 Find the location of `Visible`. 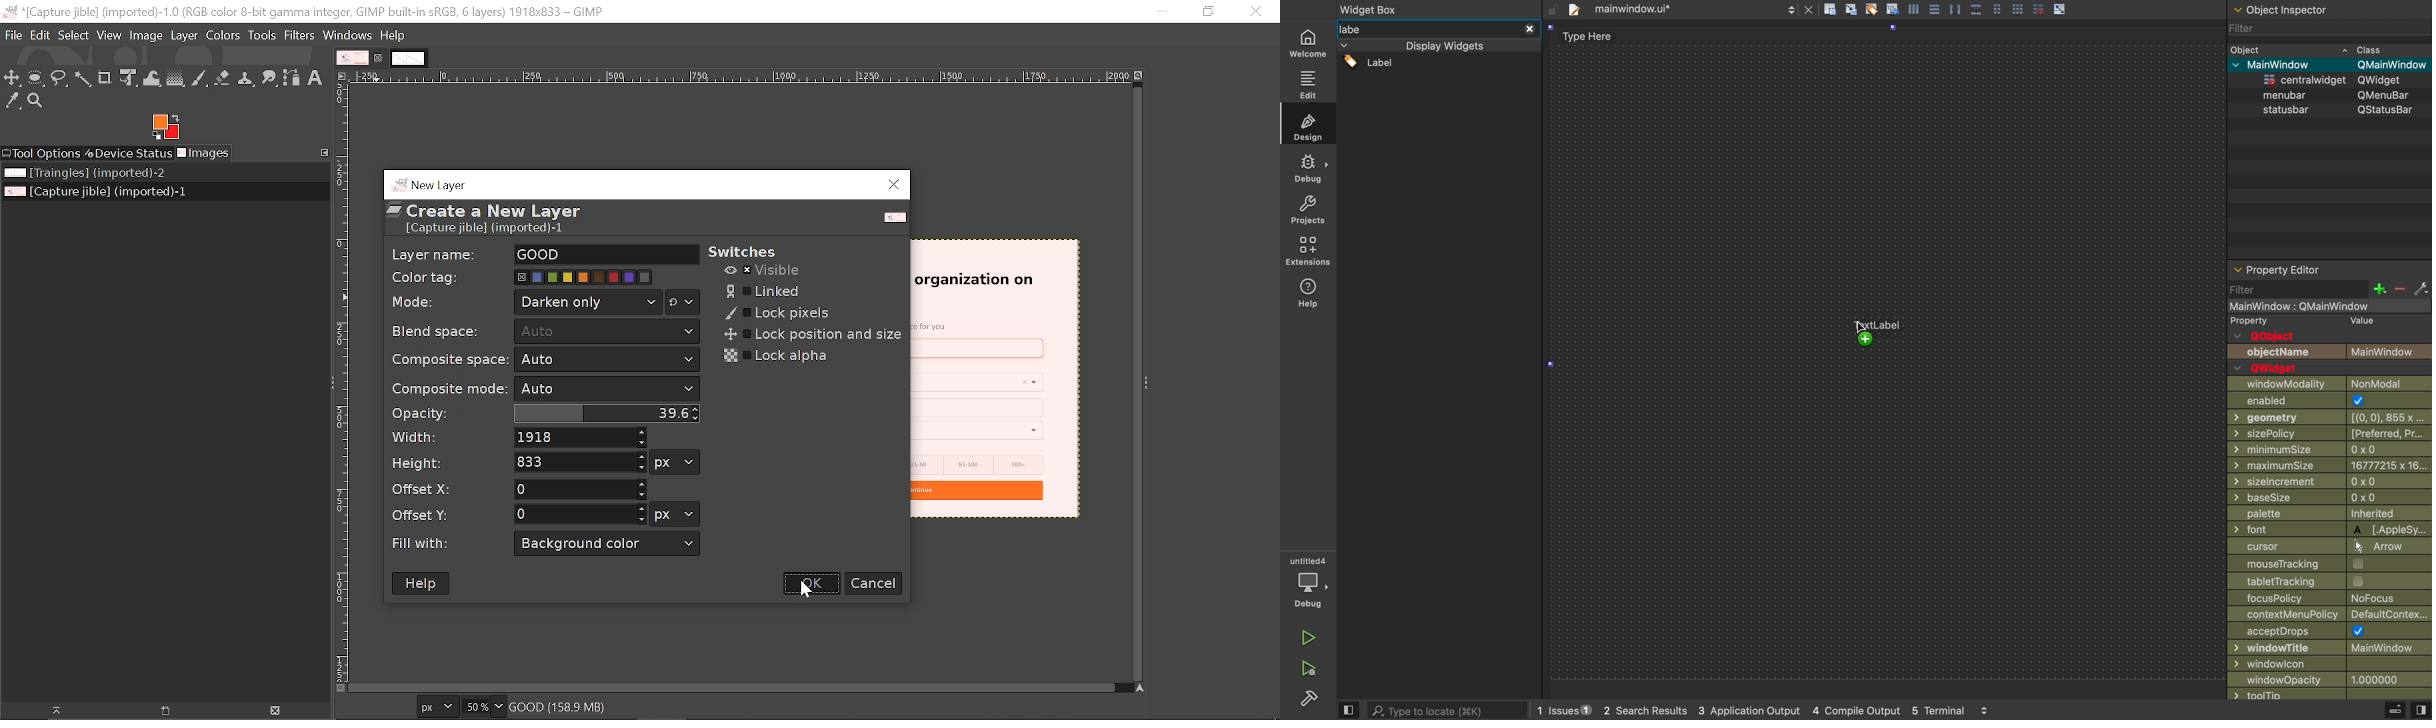

Visible is located at coordinates (764, 271).